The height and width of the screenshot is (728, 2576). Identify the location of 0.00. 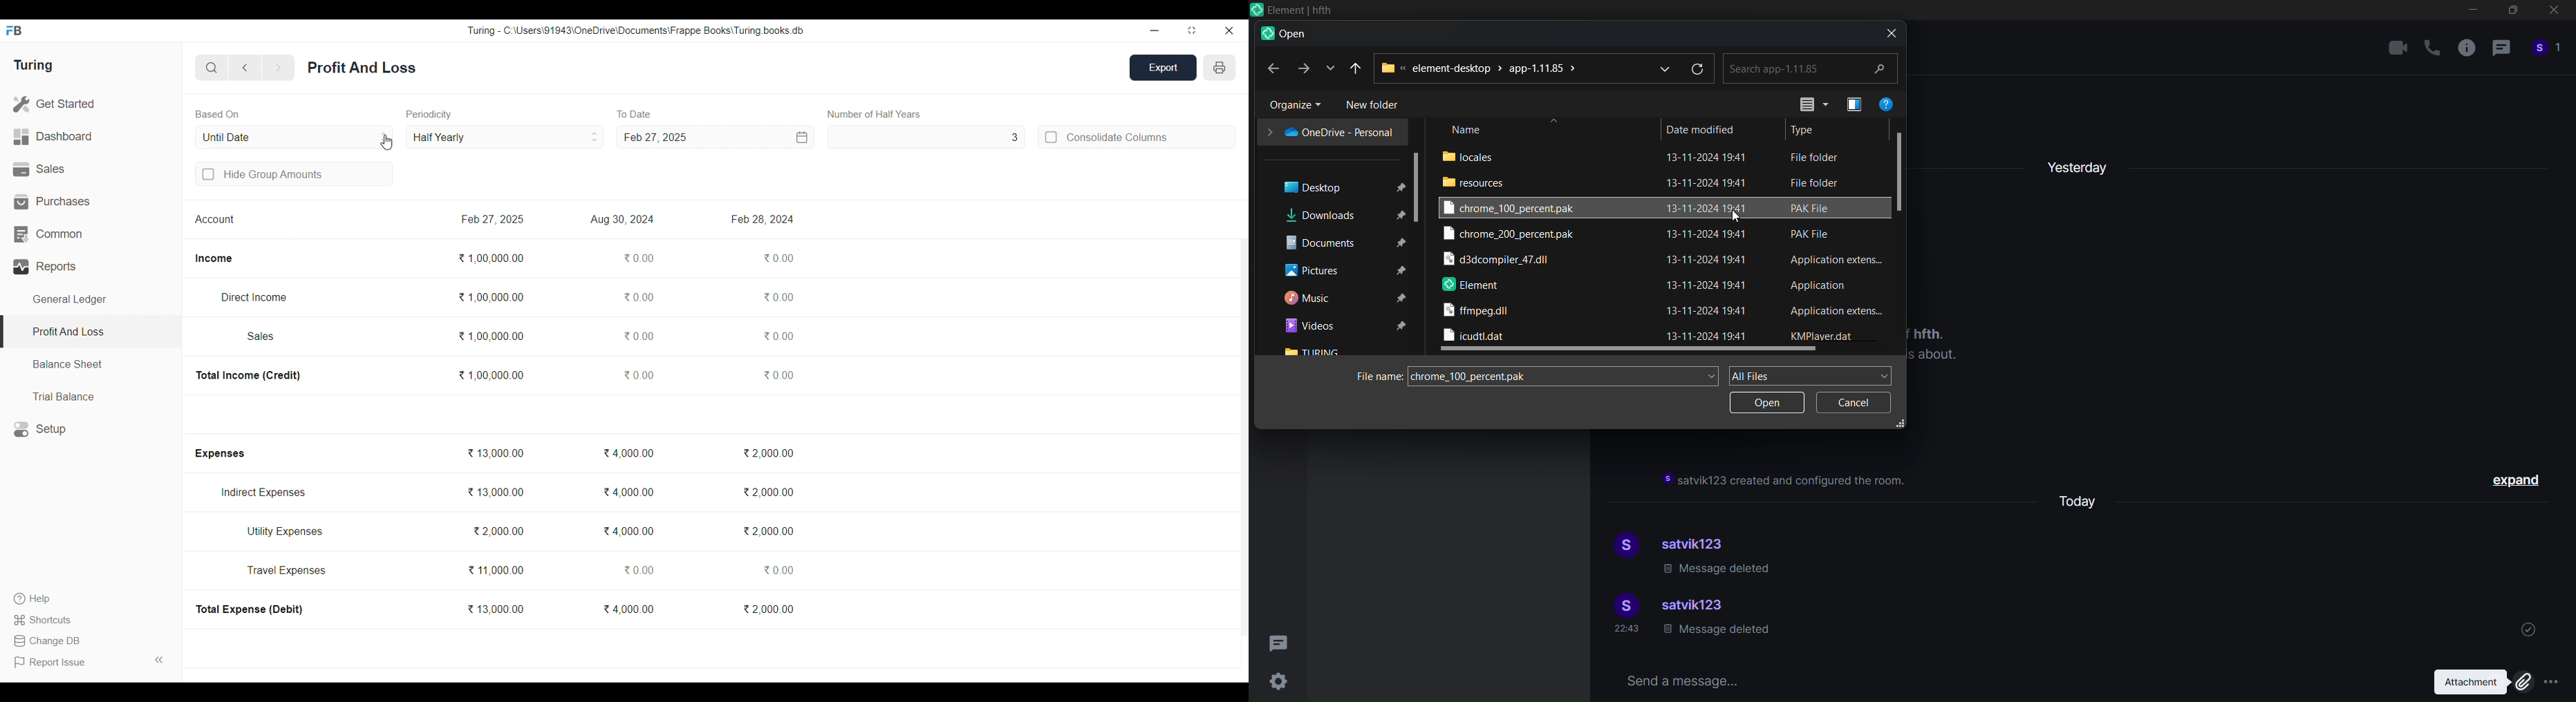
(638, 258).